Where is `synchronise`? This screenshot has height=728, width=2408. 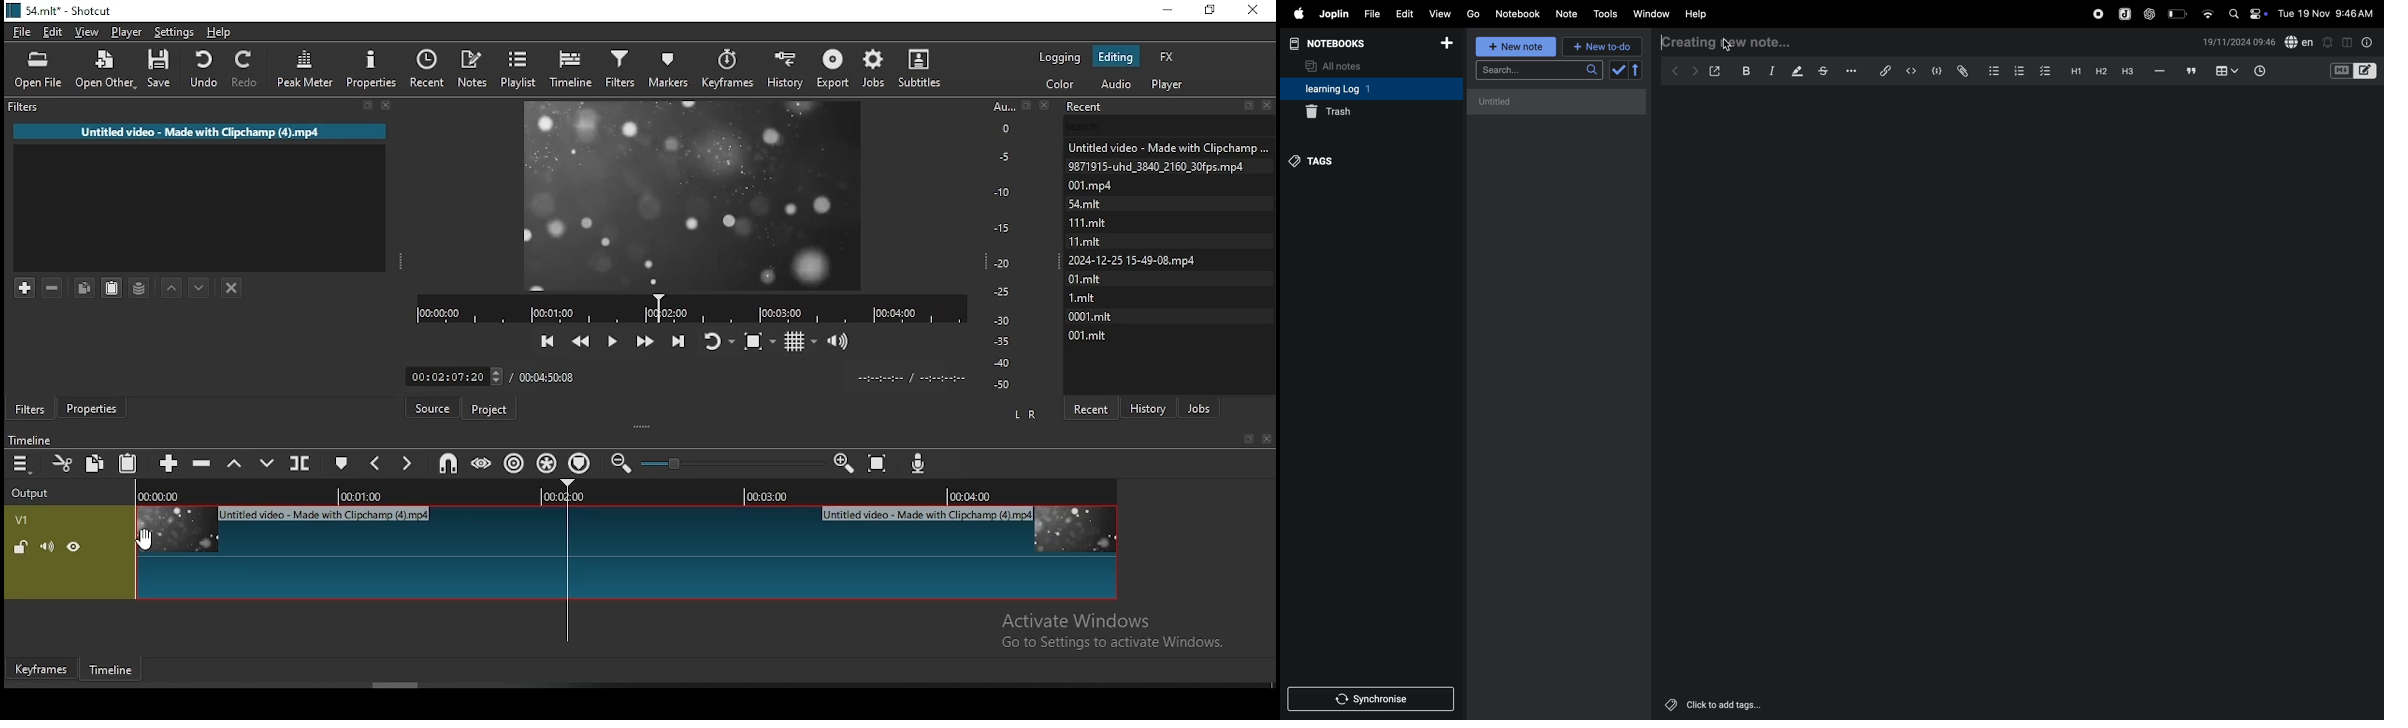 synchronise is located at coordinates (1373, 700).